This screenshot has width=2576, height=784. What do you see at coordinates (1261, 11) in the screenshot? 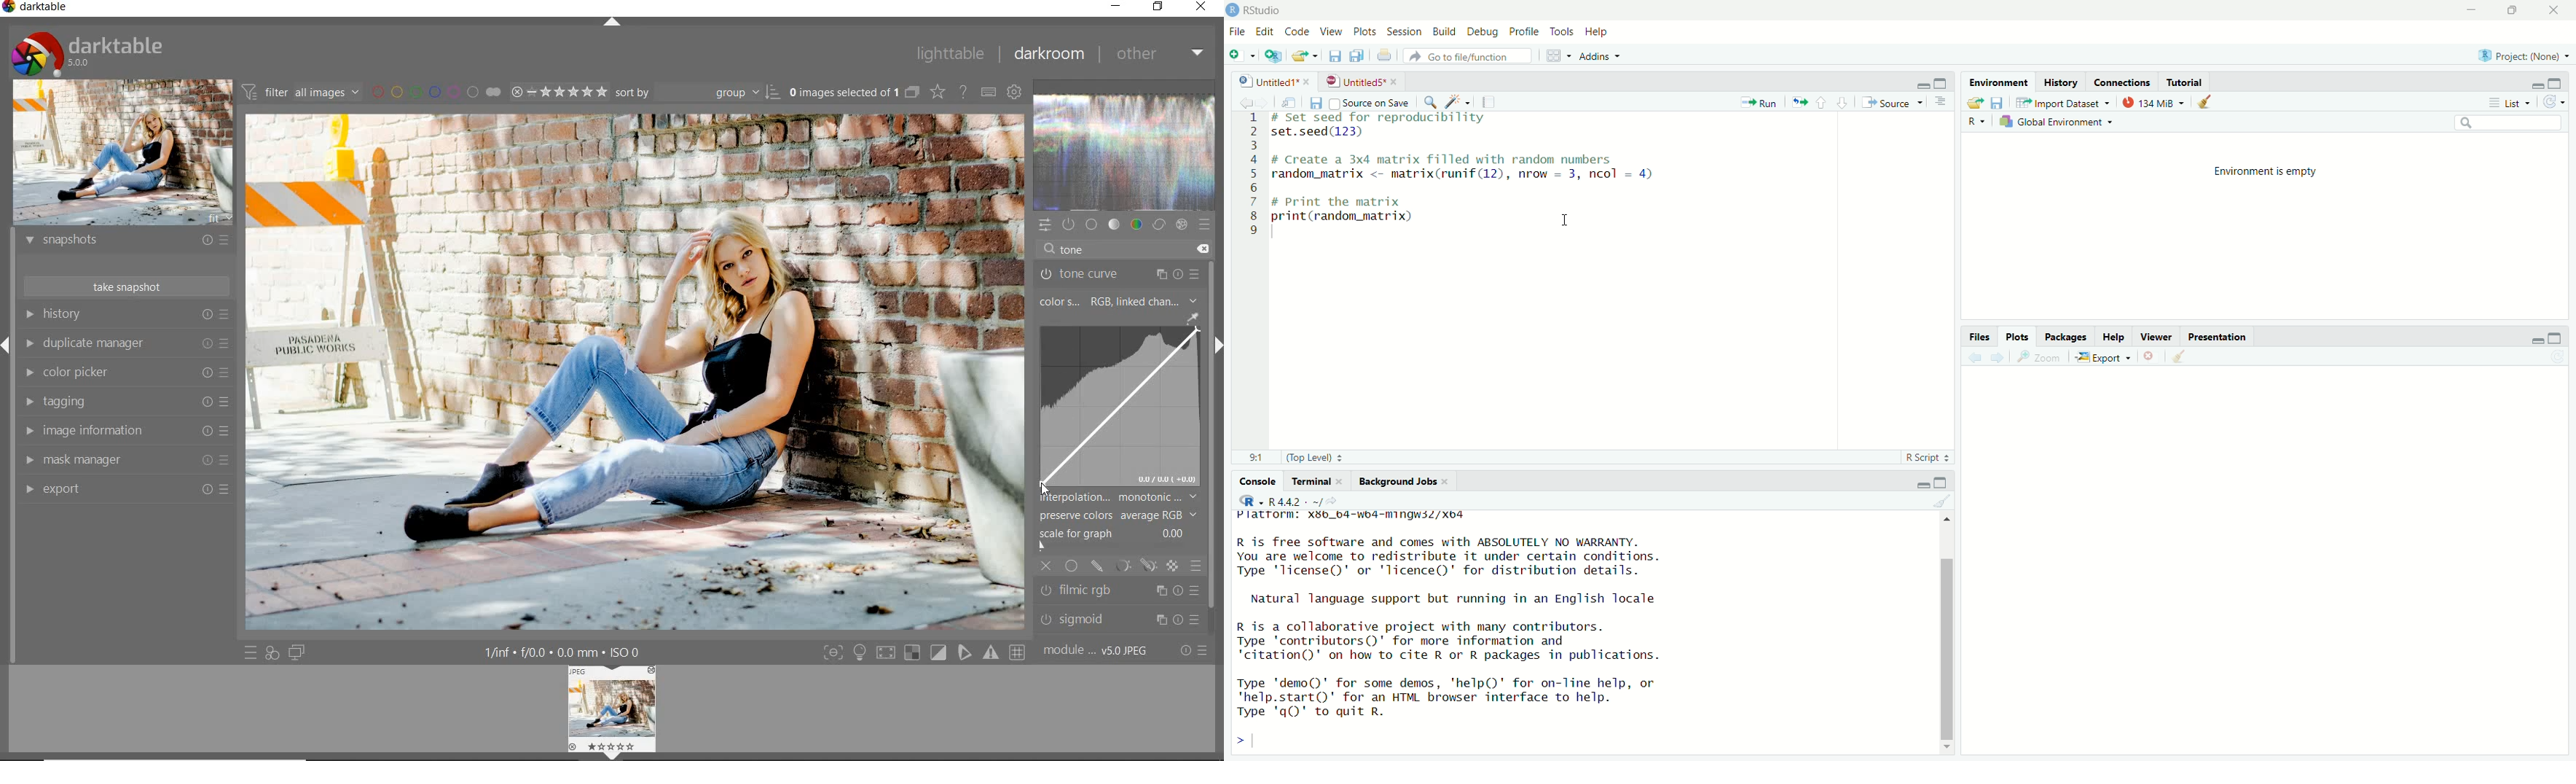
I see `RStudio` at bounding box center [1261, 11].